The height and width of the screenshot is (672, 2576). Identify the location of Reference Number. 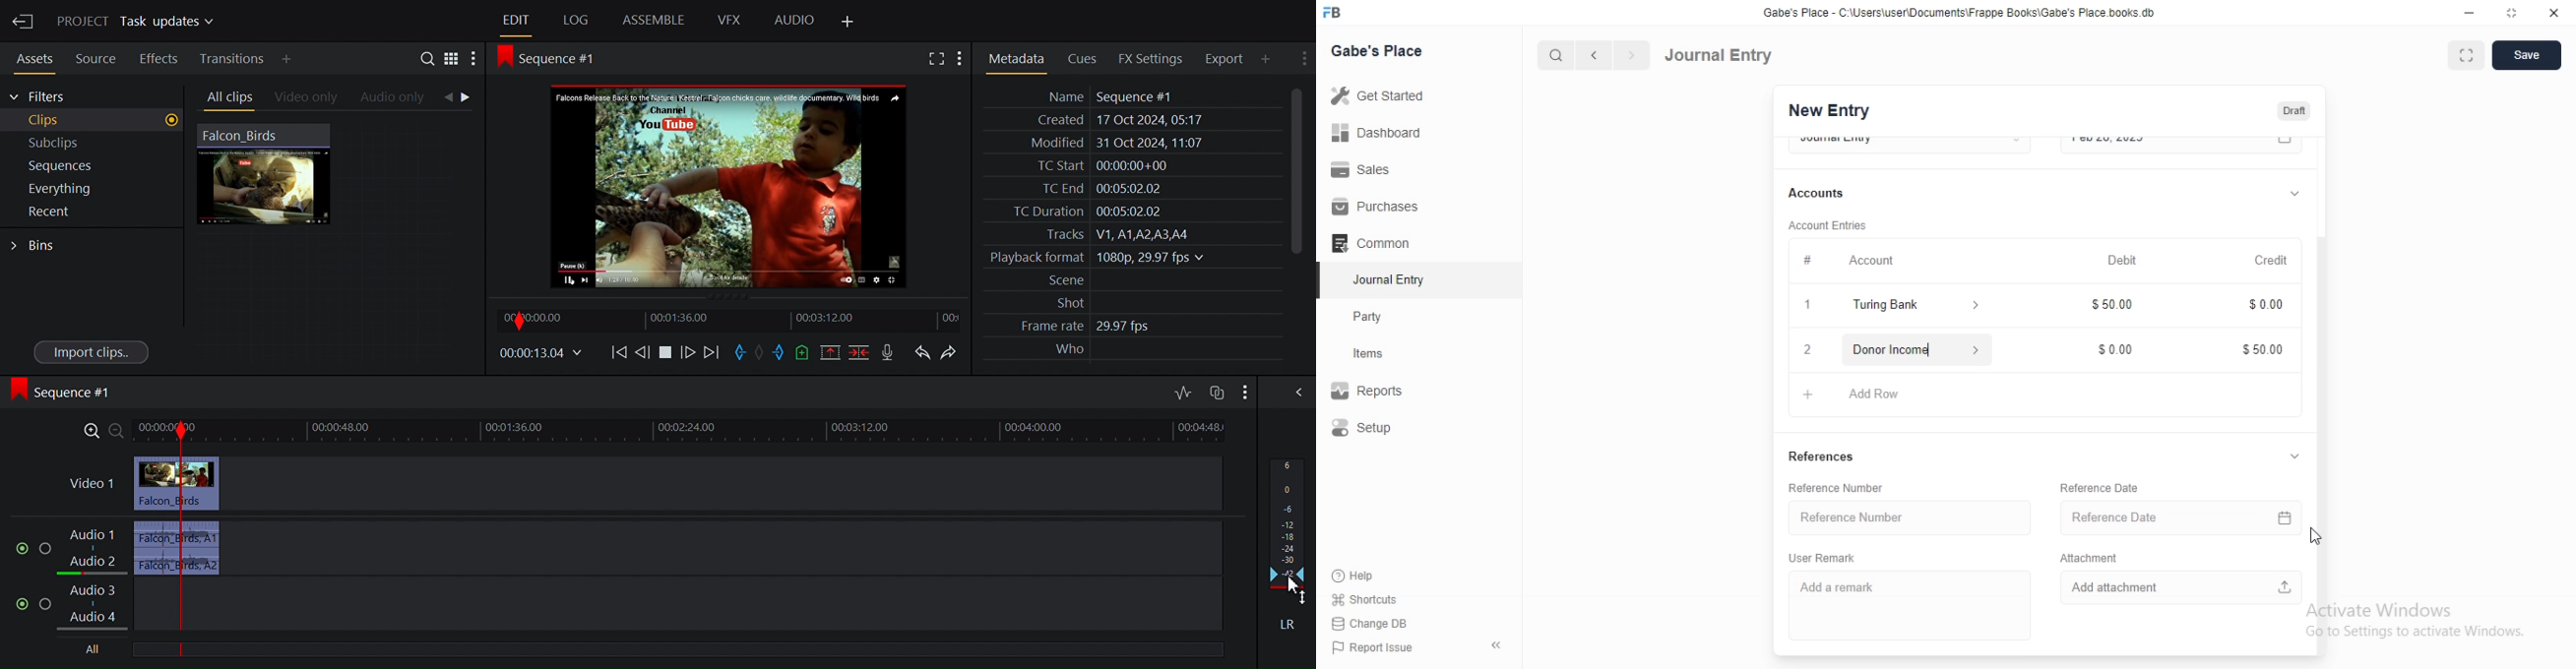
(1845, 488).